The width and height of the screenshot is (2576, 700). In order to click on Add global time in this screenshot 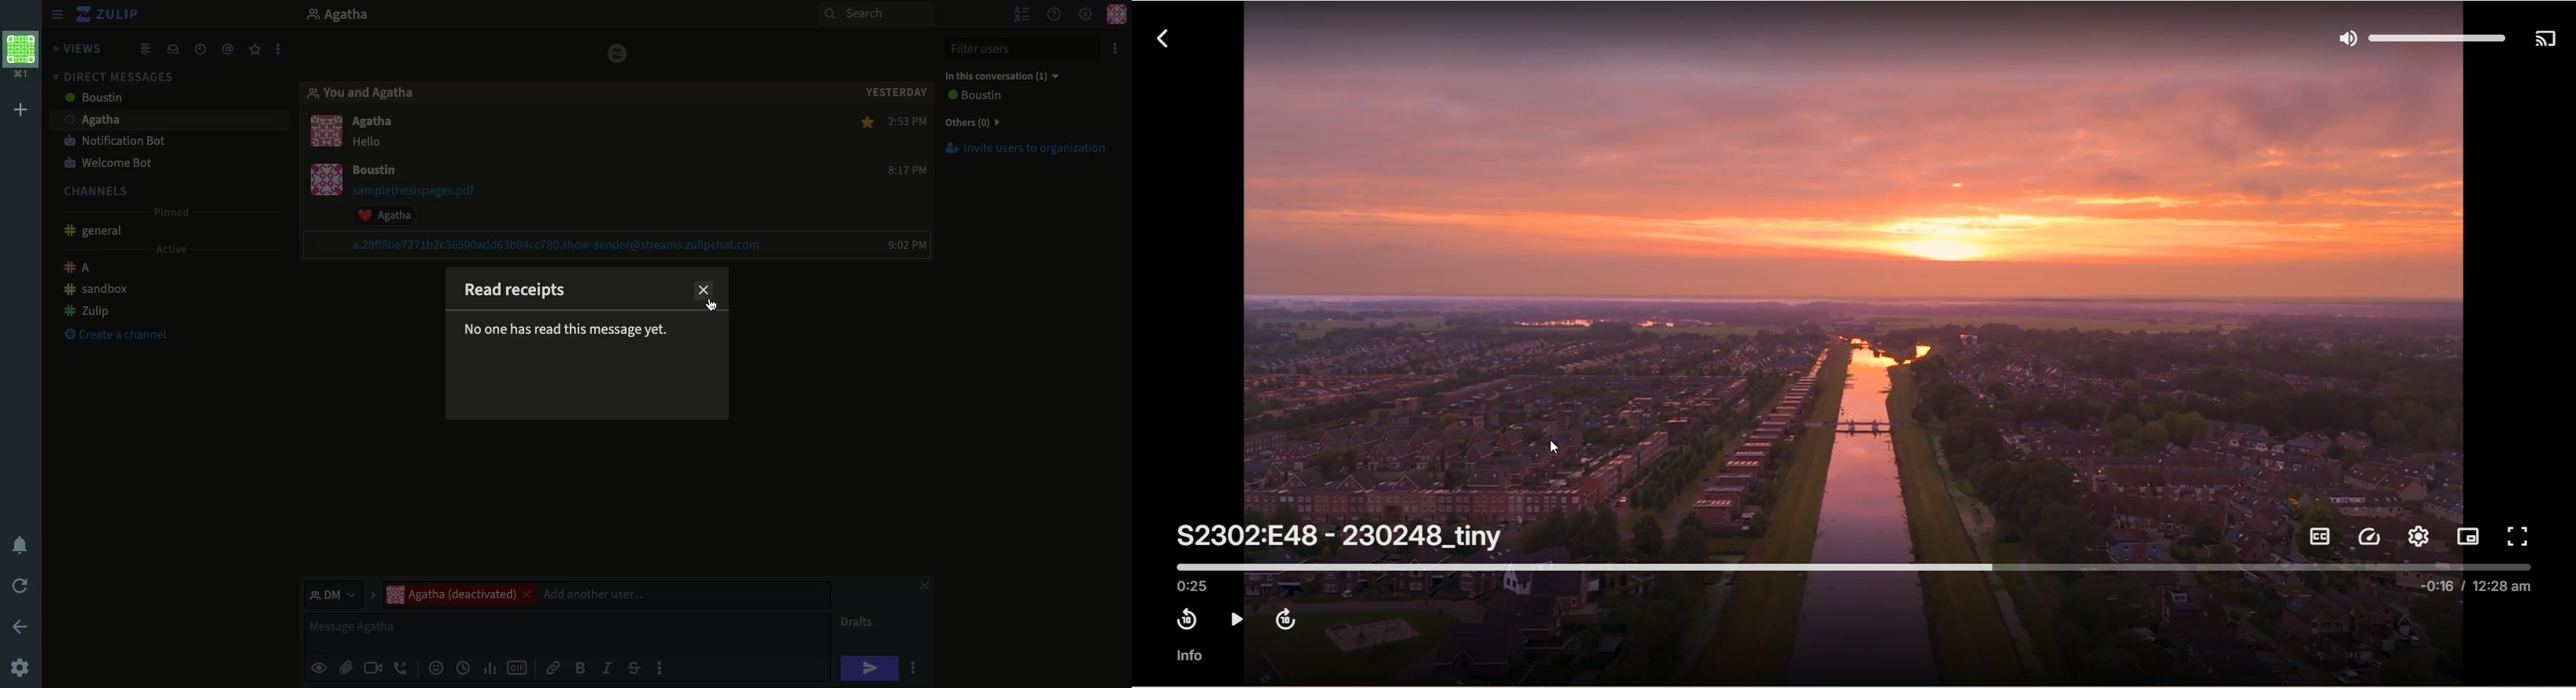, I will do `click(466, 668)`.